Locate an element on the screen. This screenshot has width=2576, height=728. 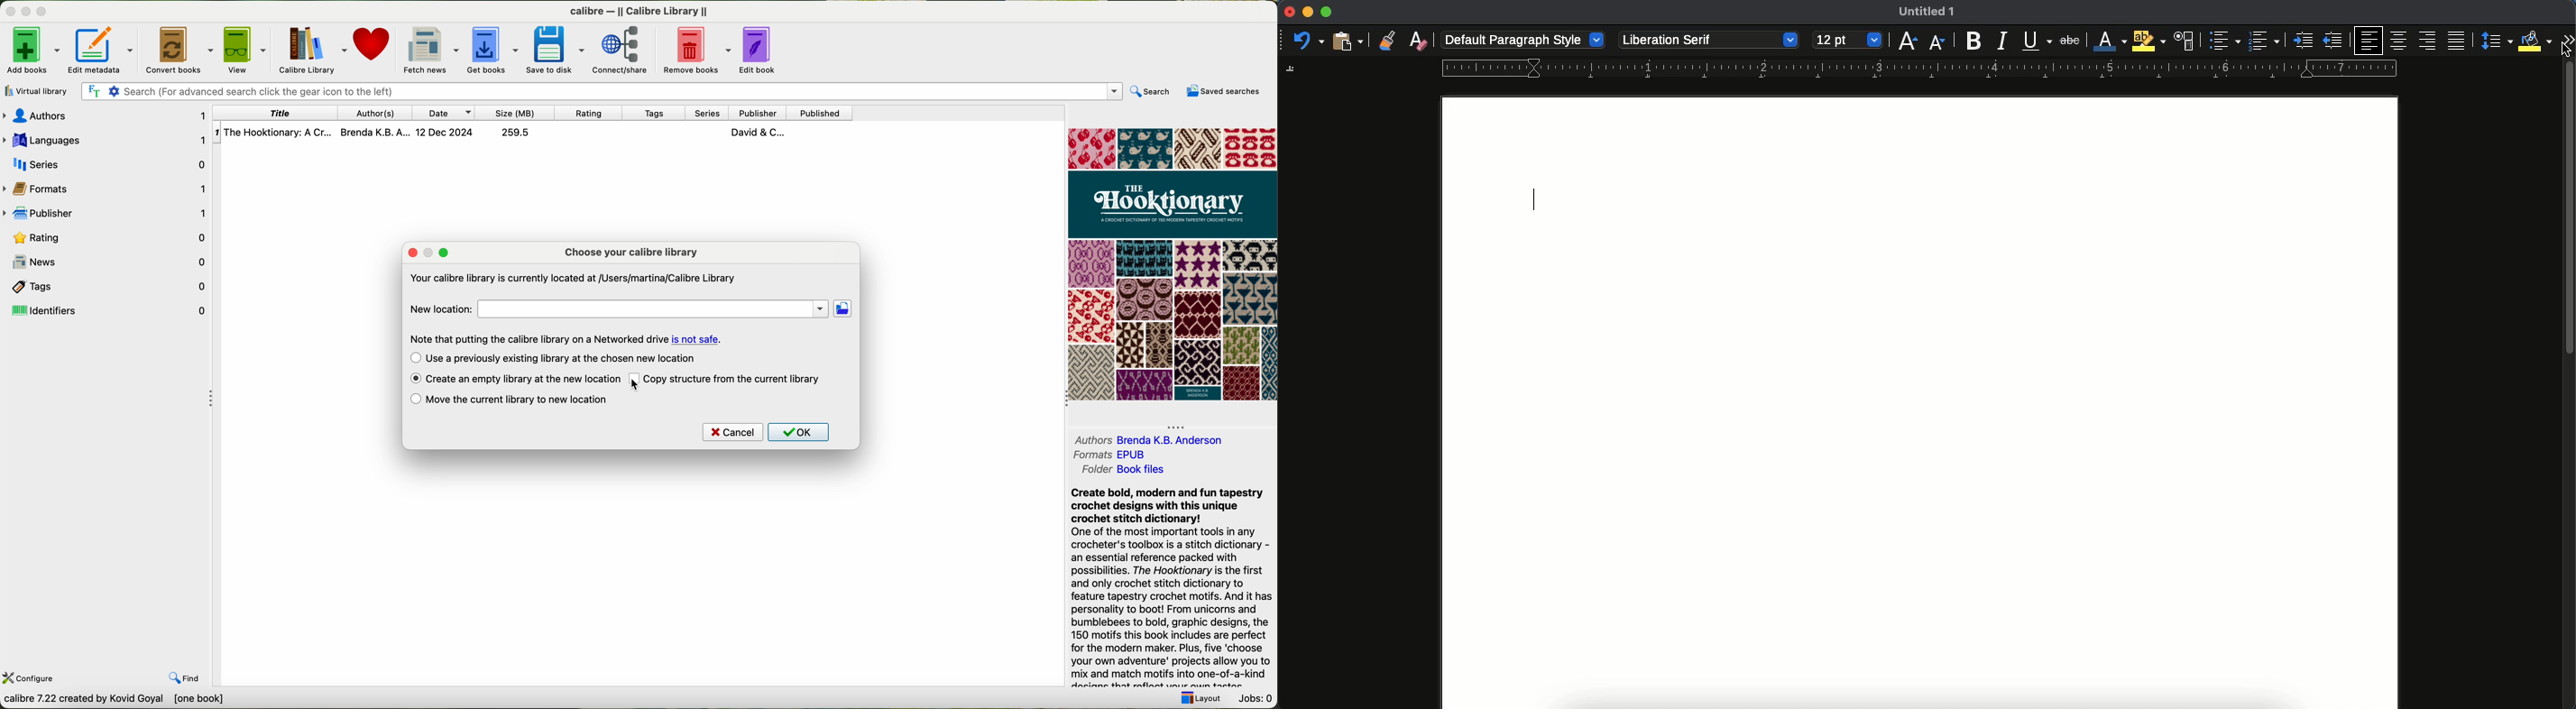
saved searches is located at coordinates (1223, 92).